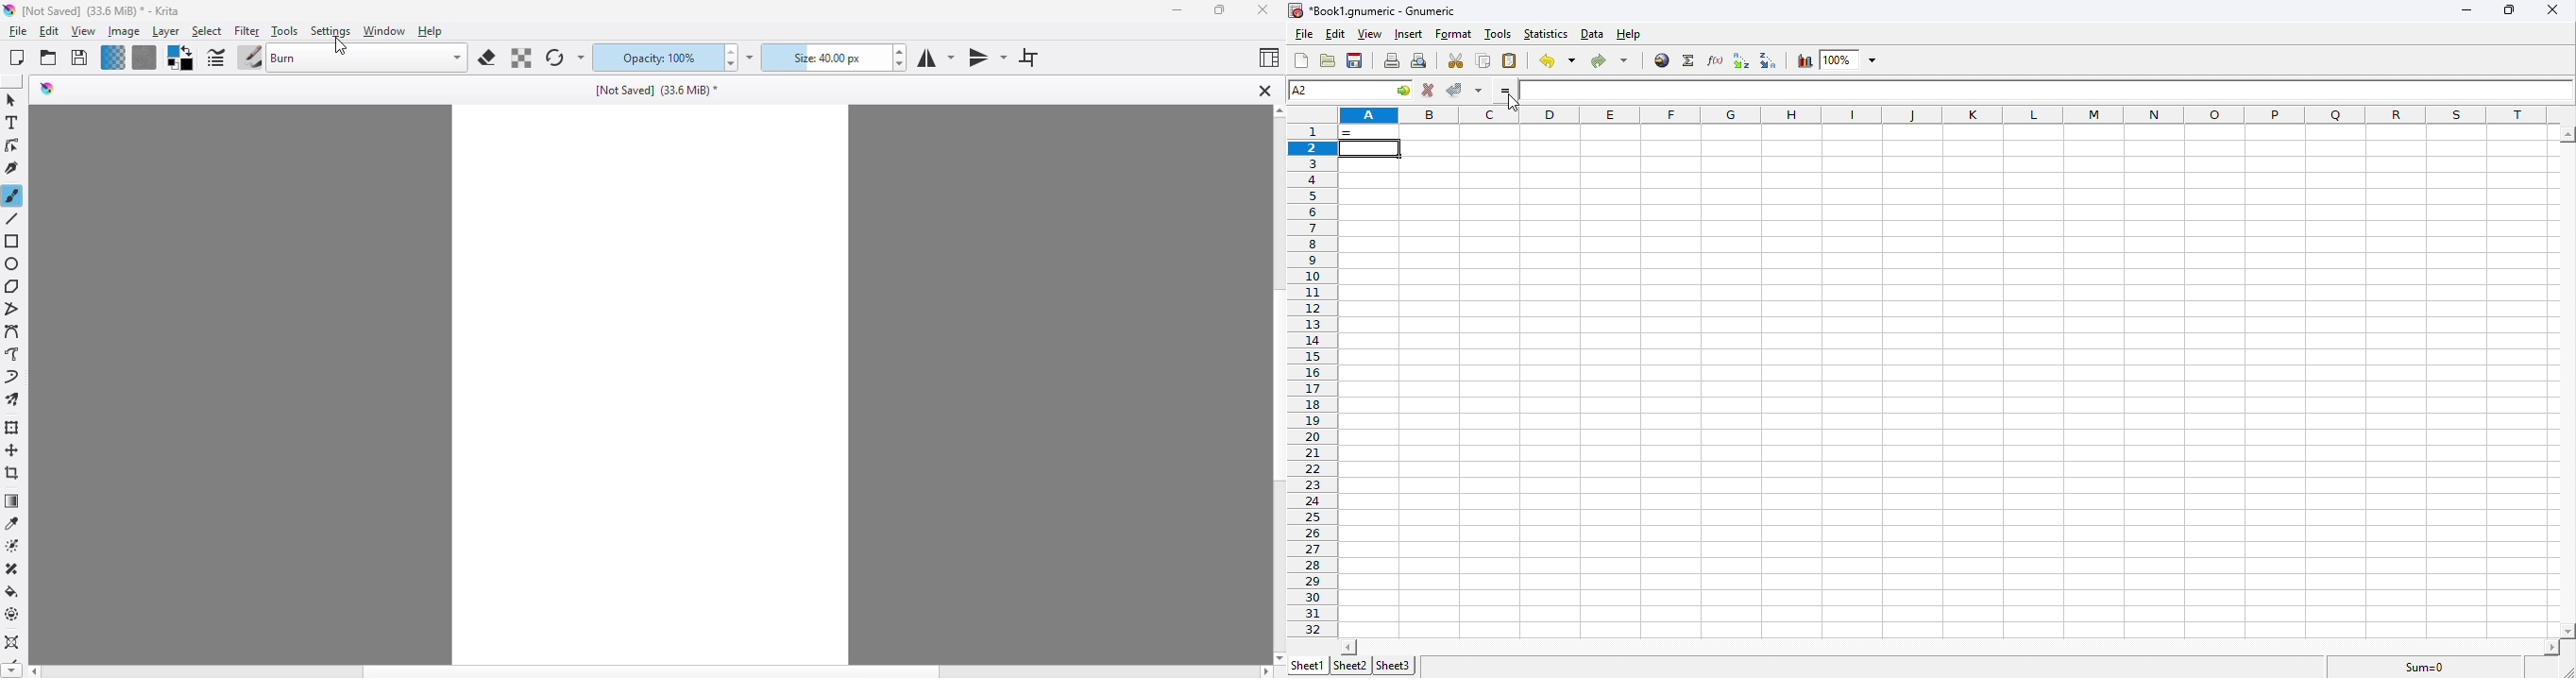  I want to click on foreground/background color selector, so click(179, 58).